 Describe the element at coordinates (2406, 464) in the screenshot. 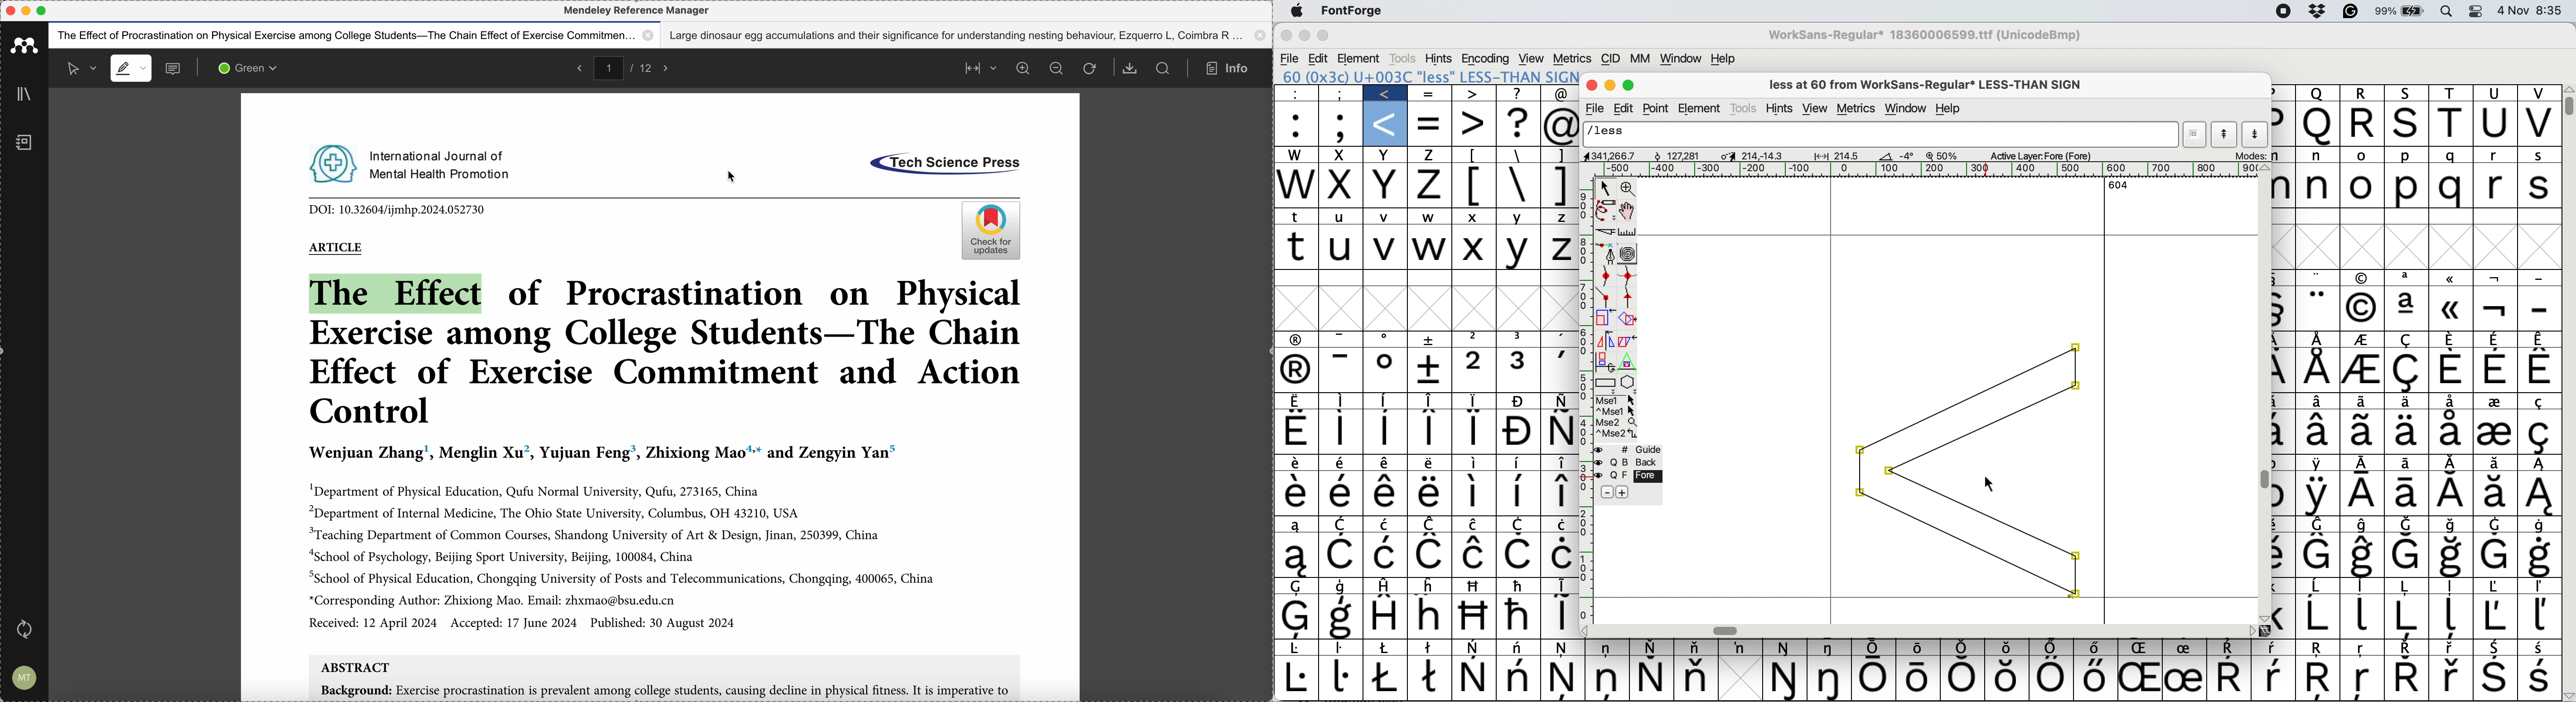

I see `Symbol` at that location.